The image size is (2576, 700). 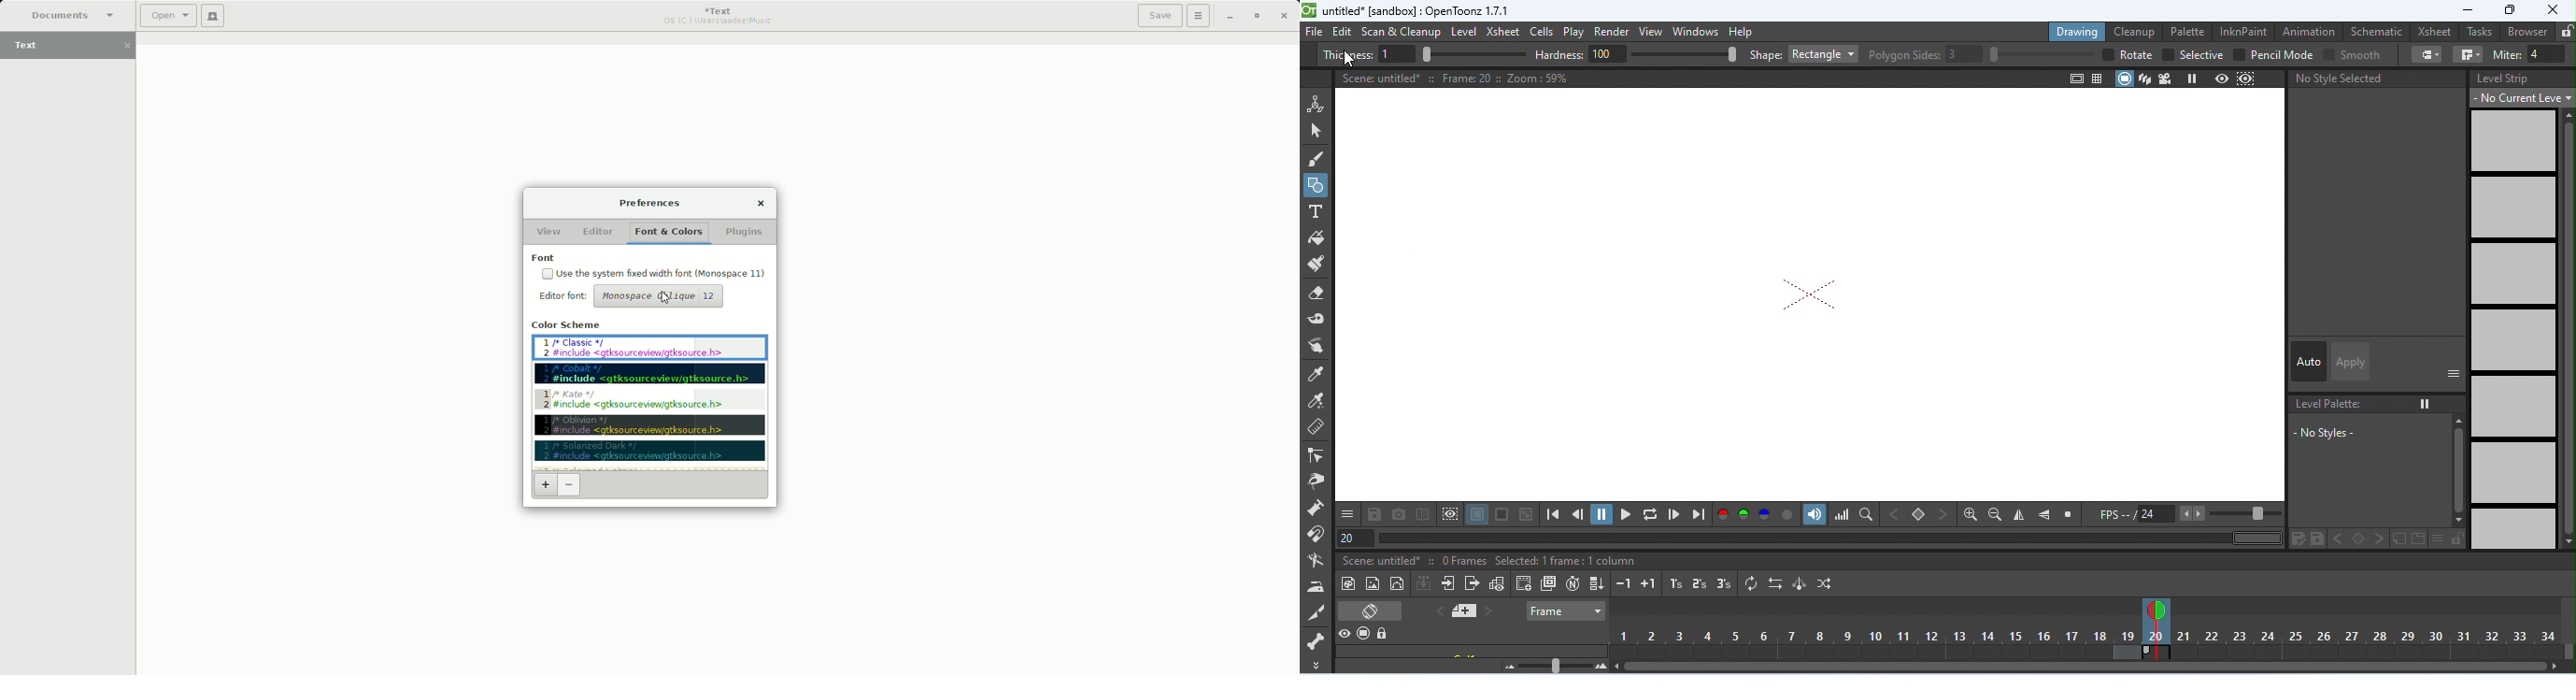 What do you see at coordinates (169, 16) in the screenshot?
I see `Open` at bounding box center [169, 16].